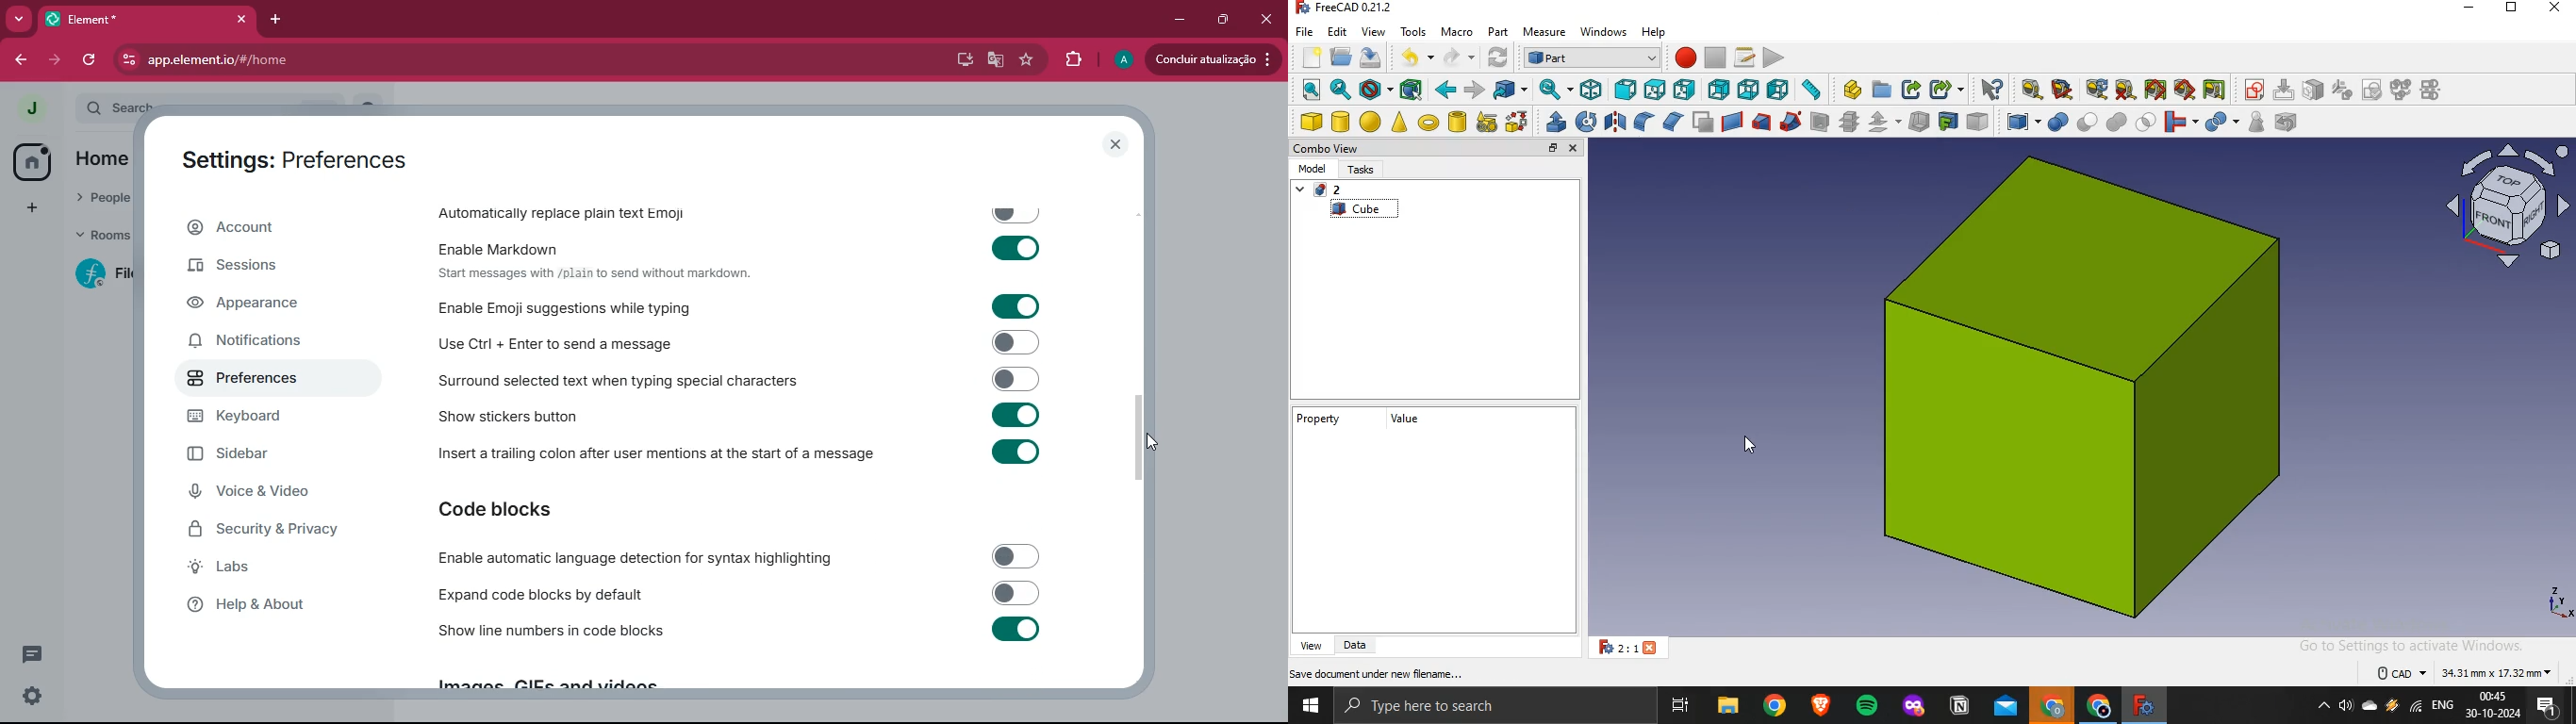 This screenshot has width=2576, height=728. I want to click on close, so click(1265, 20).